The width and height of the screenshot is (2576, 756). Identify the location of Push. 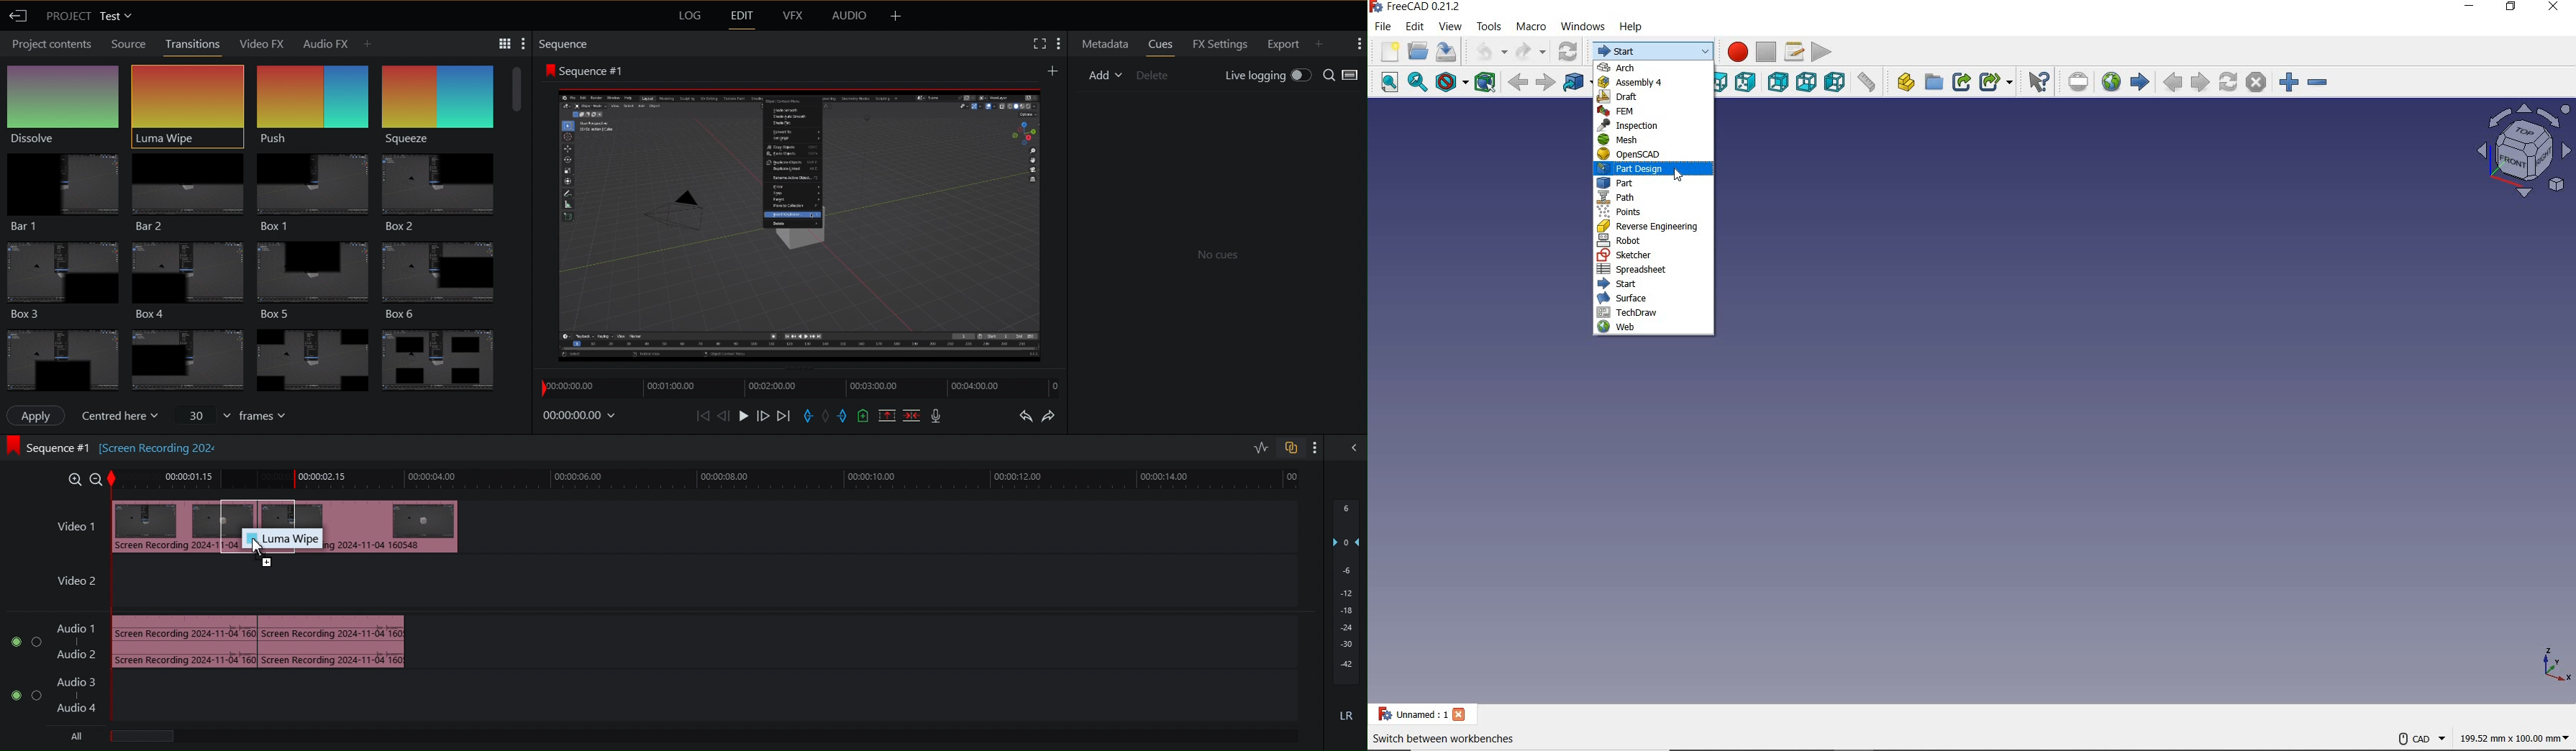
(313, 99).